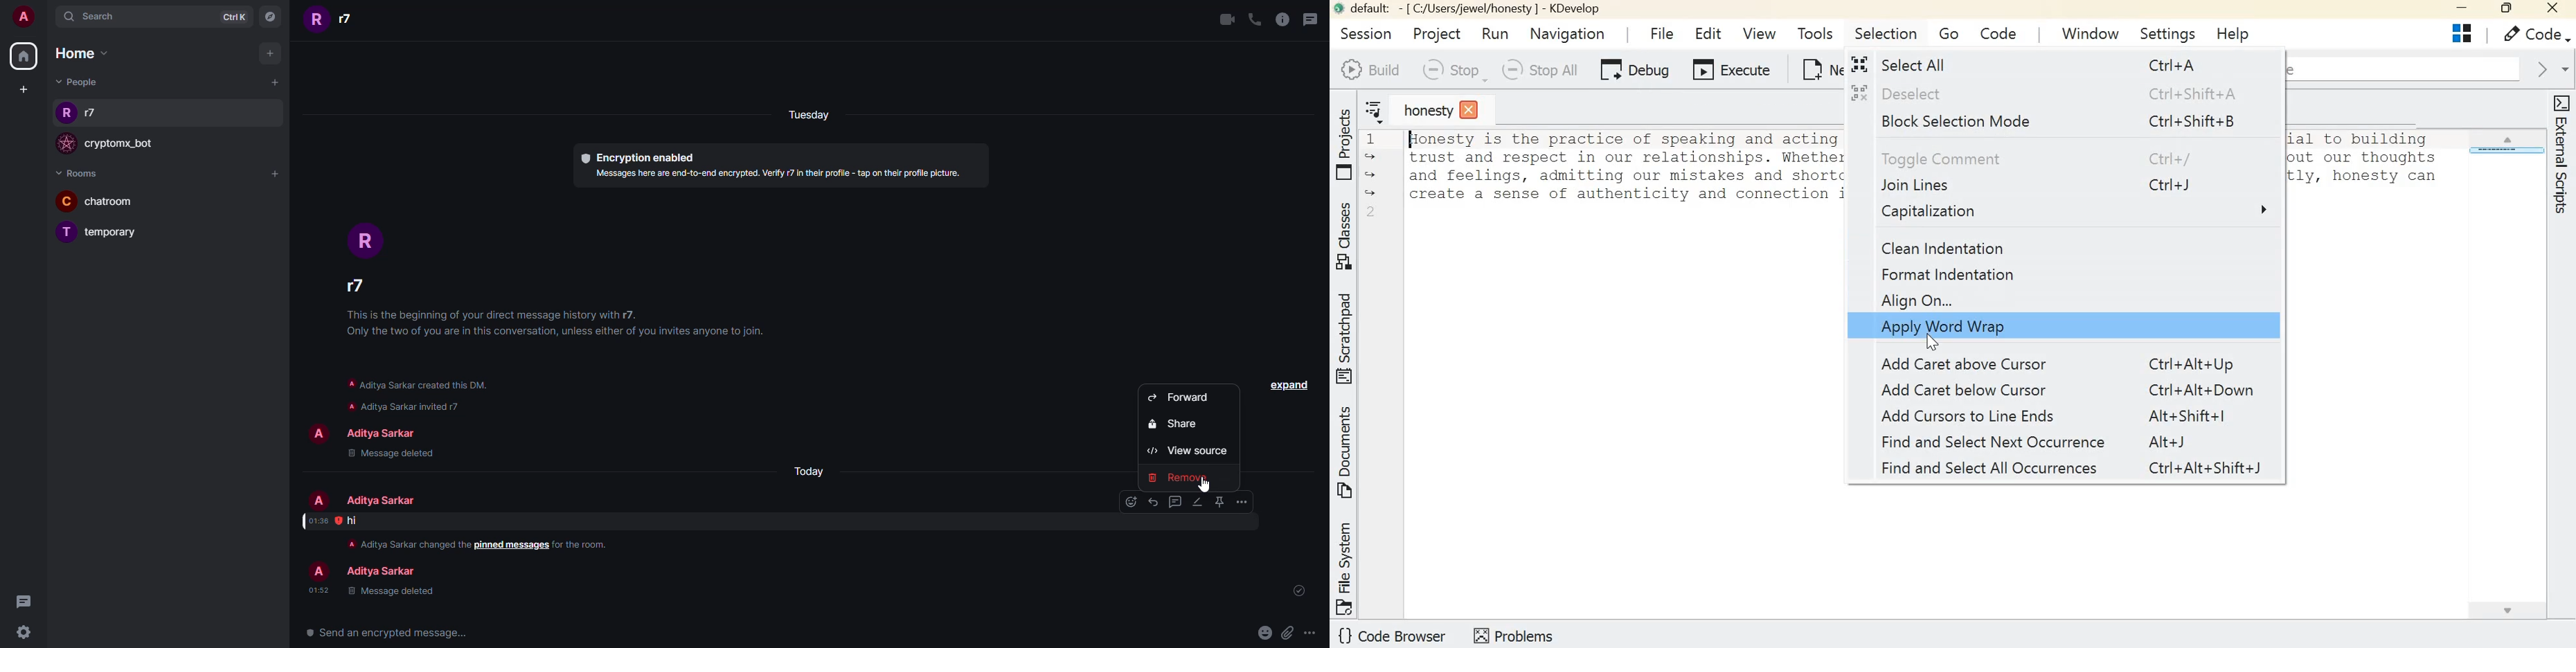 This screenshot has height=672, width=2576. I want to click on message deleted, so click(392, 453).